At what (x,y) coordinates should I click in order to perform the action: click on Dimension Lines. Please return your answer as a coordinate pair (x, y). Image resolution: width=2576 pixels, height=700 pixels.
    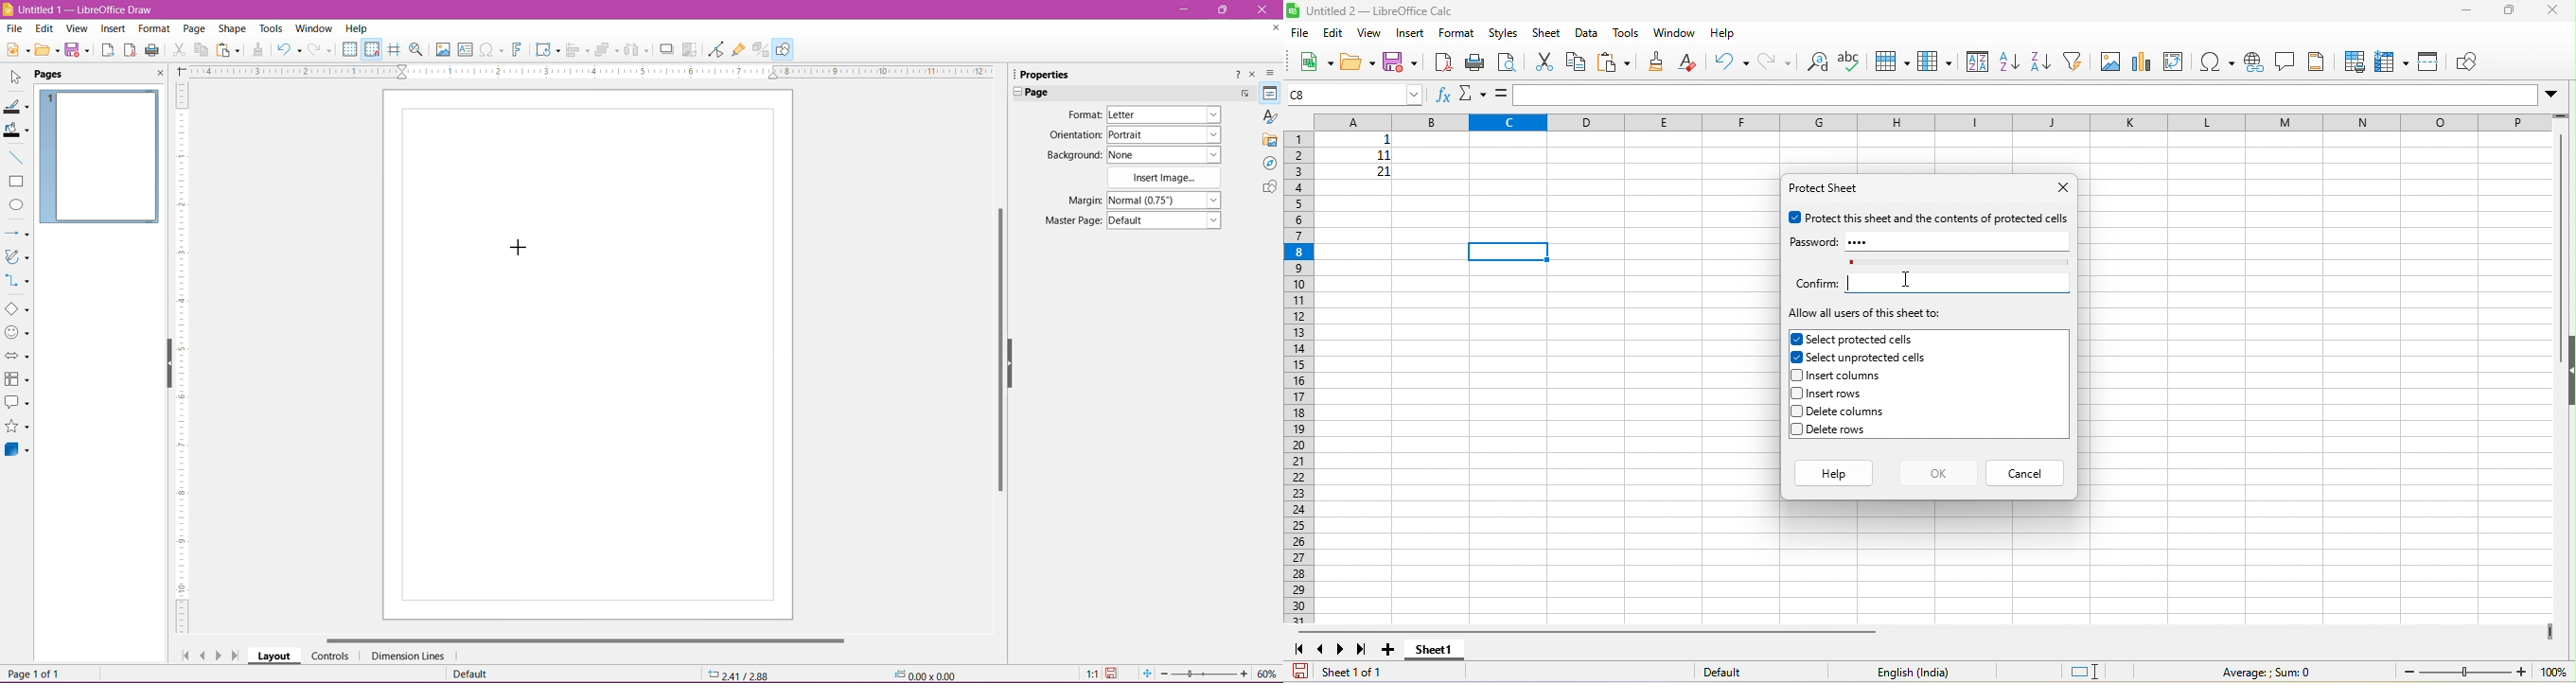
    Looking at the image, I should click on (409, 656).